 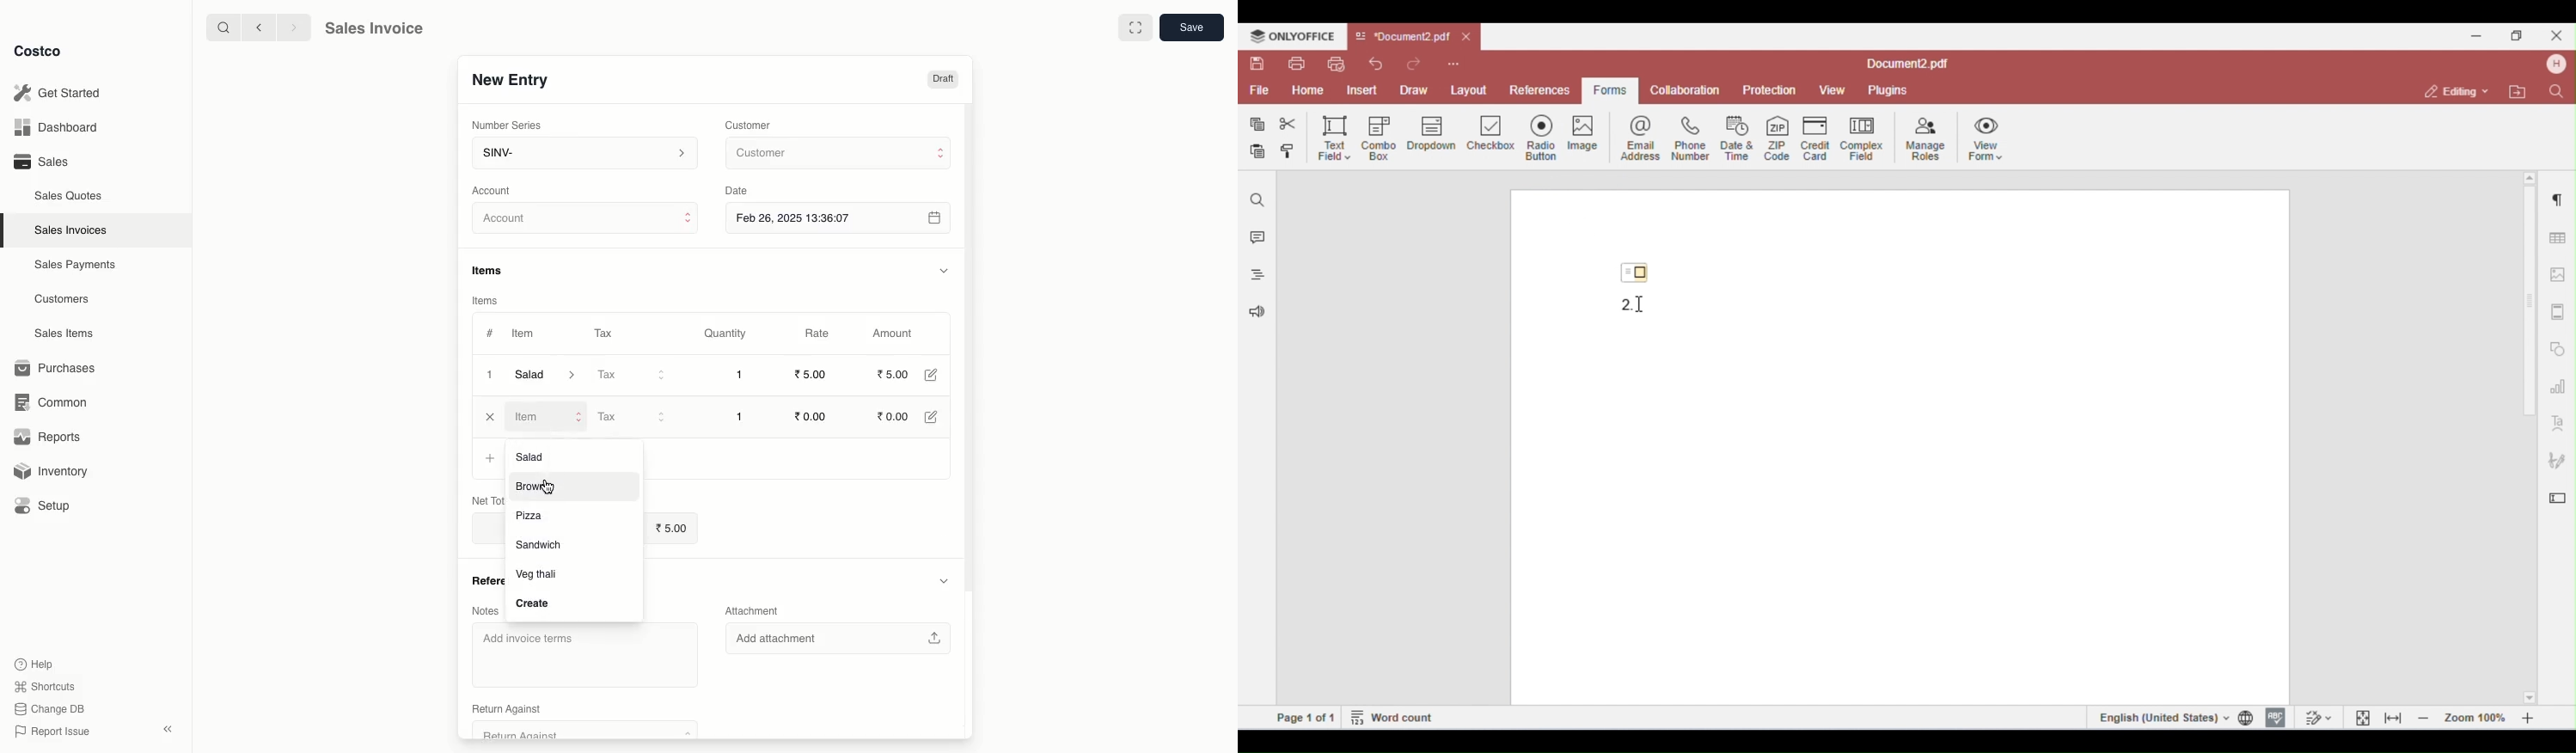 I want to click on Feb 26, 2025 13:36:07, so click(x=840, y=217).